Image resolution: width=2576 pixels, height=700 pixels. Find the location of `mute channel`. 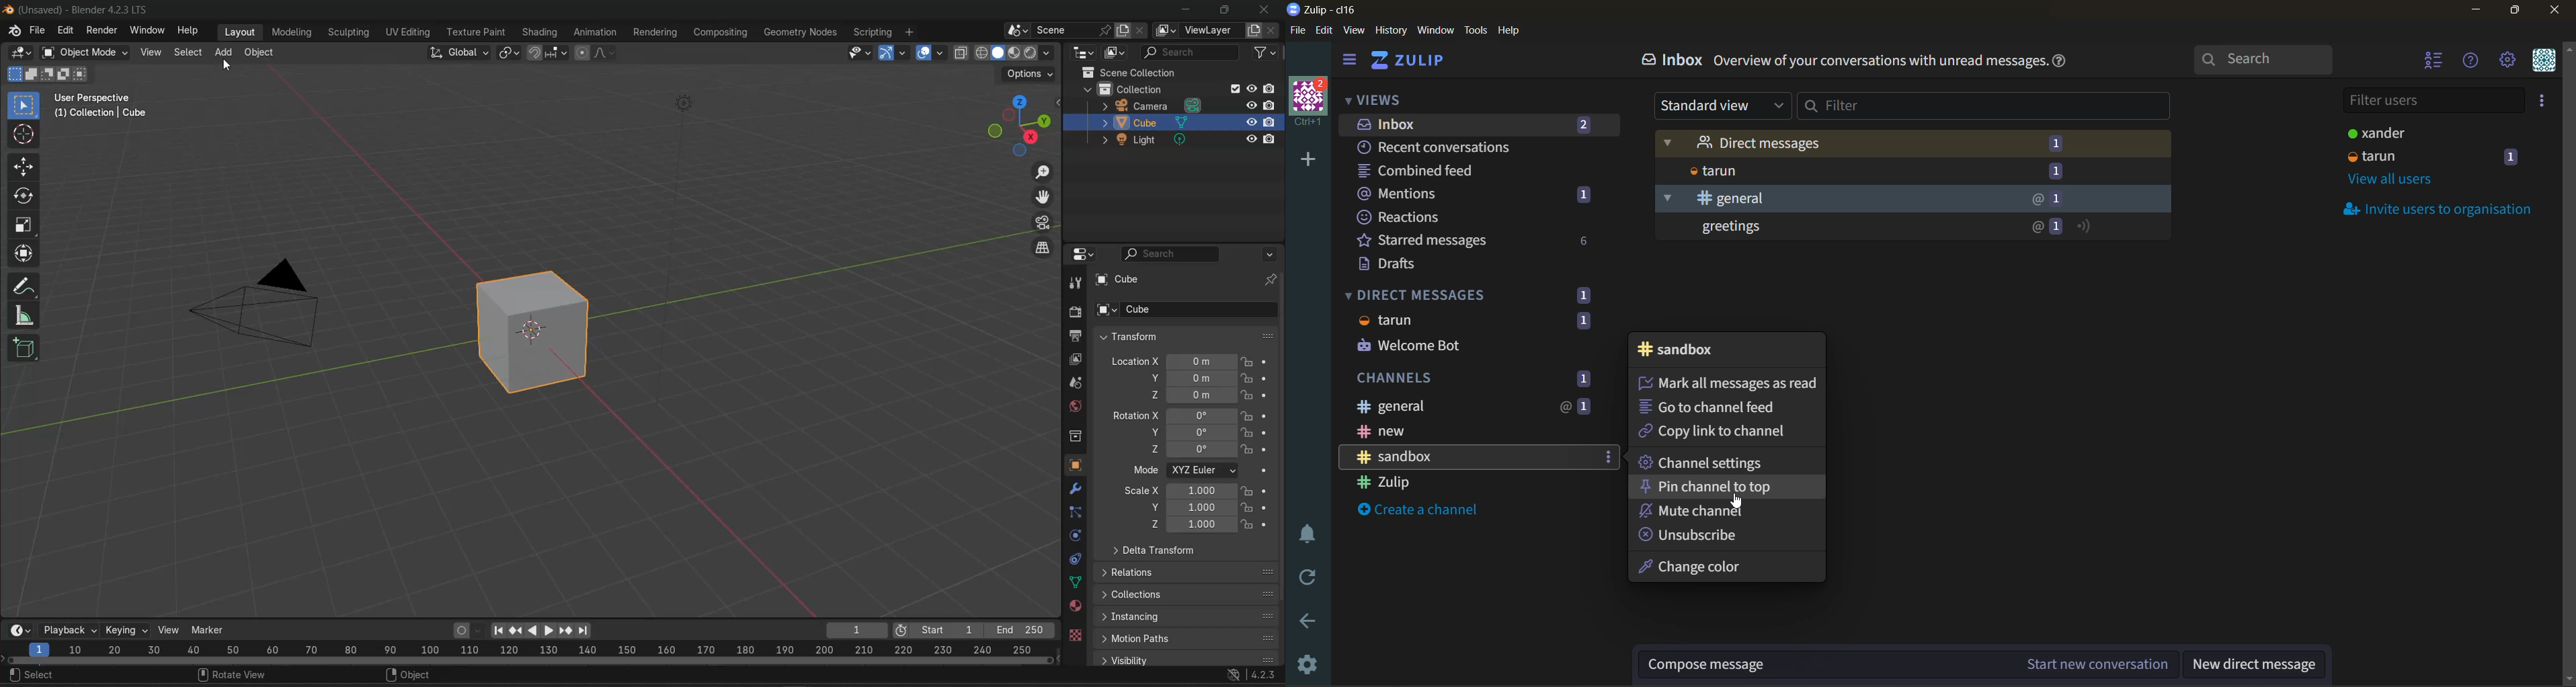

mute channel is located at coordinates (1711, 512).